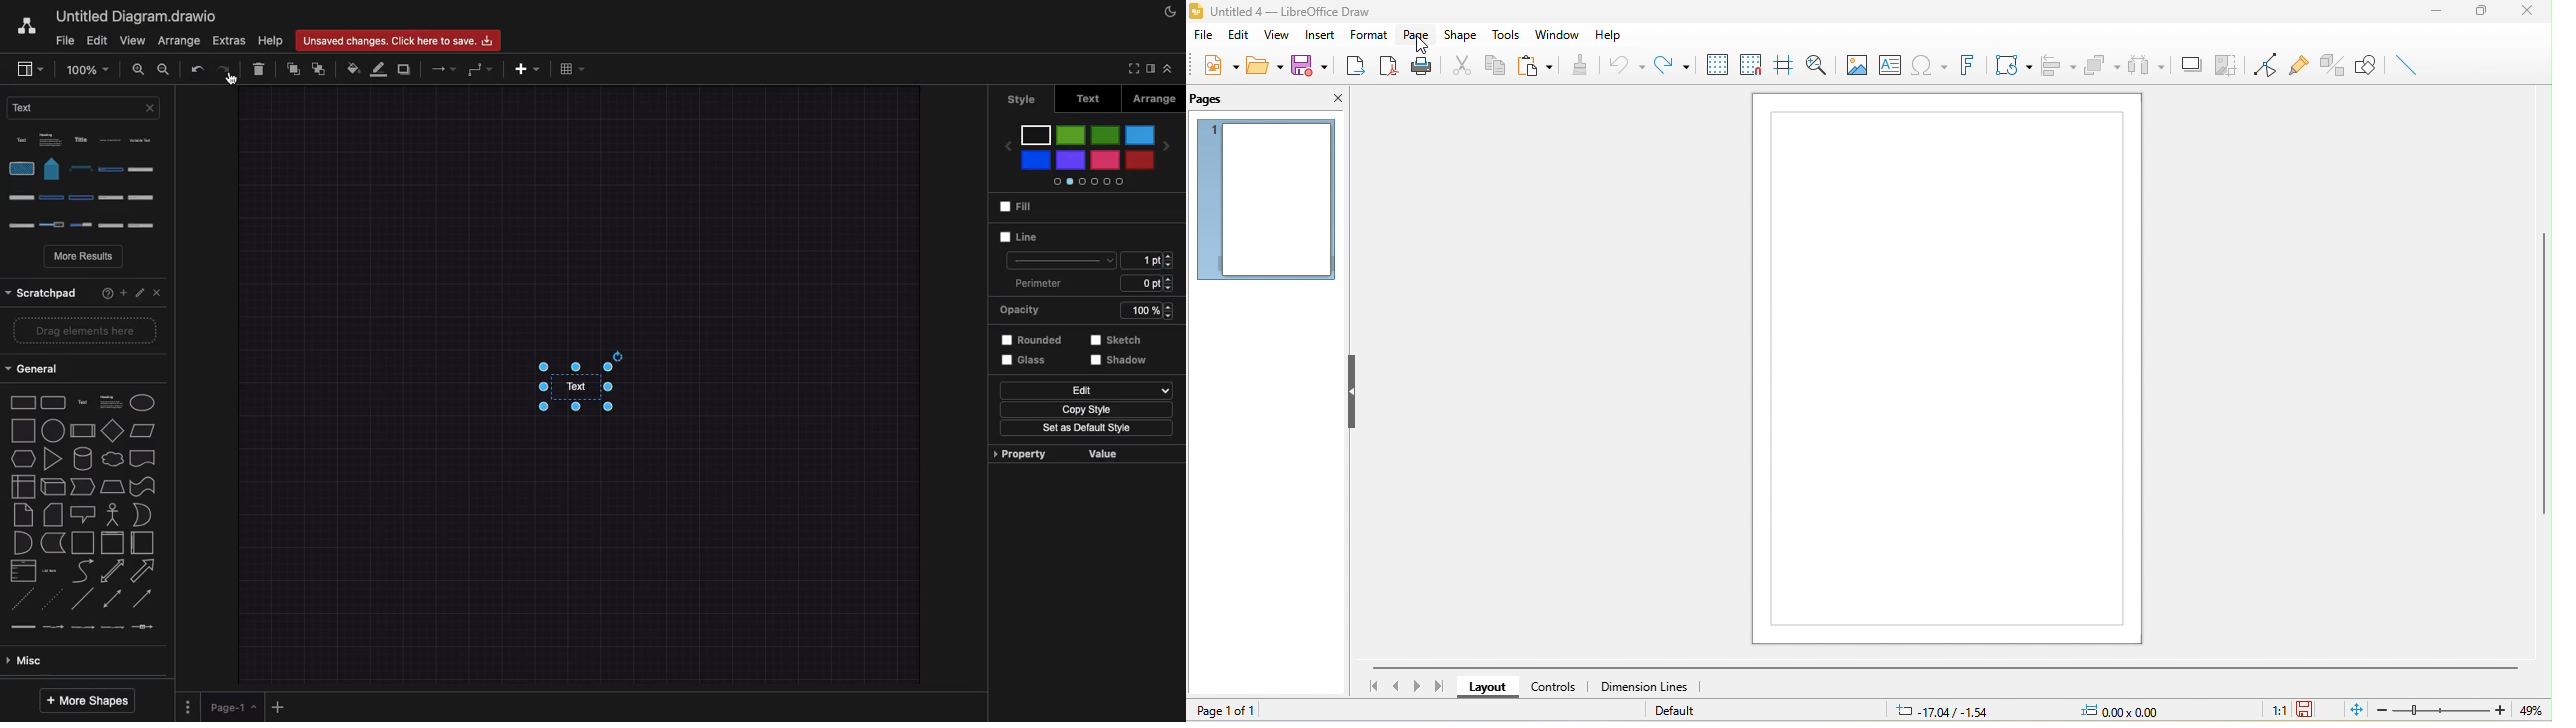 The height and width of the screenshot is (728, 2576). What do you see at coordinates (293, 70) in the screenshot?
I see `To front` at bounding box center [293, 70].